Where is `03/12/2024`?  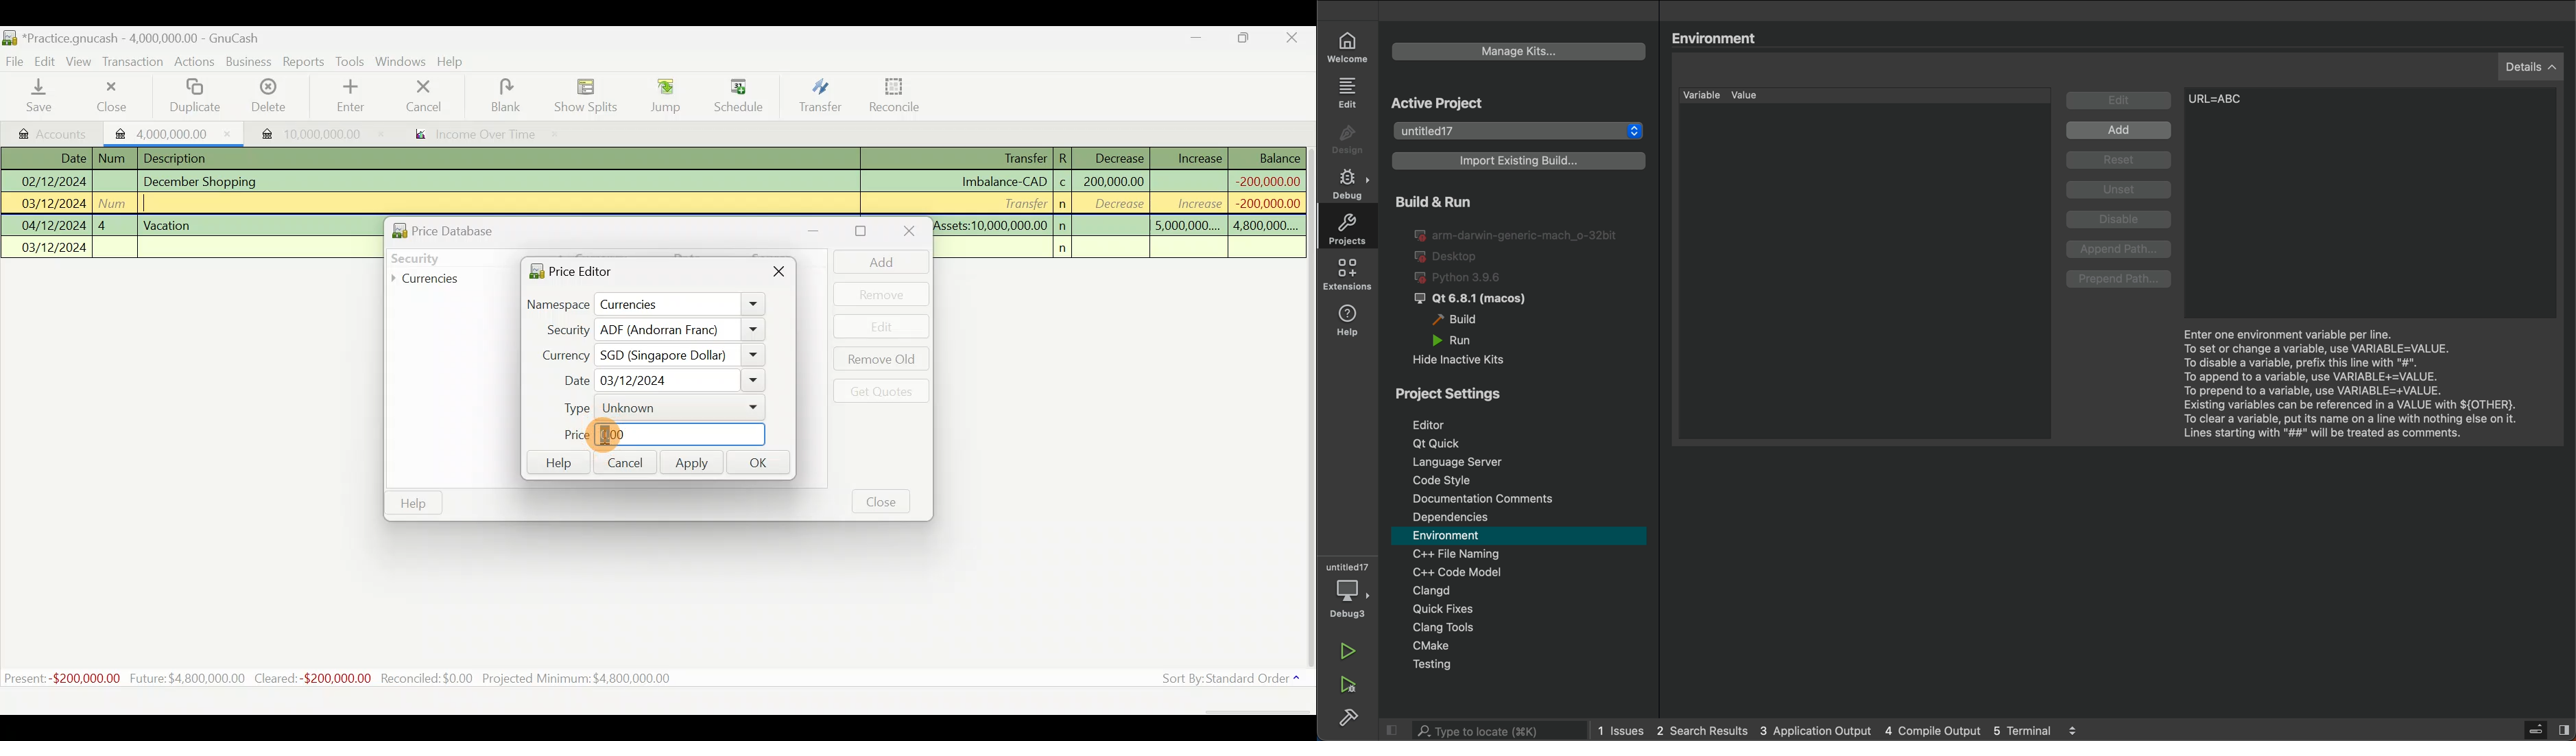 03/12/2024 is located at coordinates (55, 249).